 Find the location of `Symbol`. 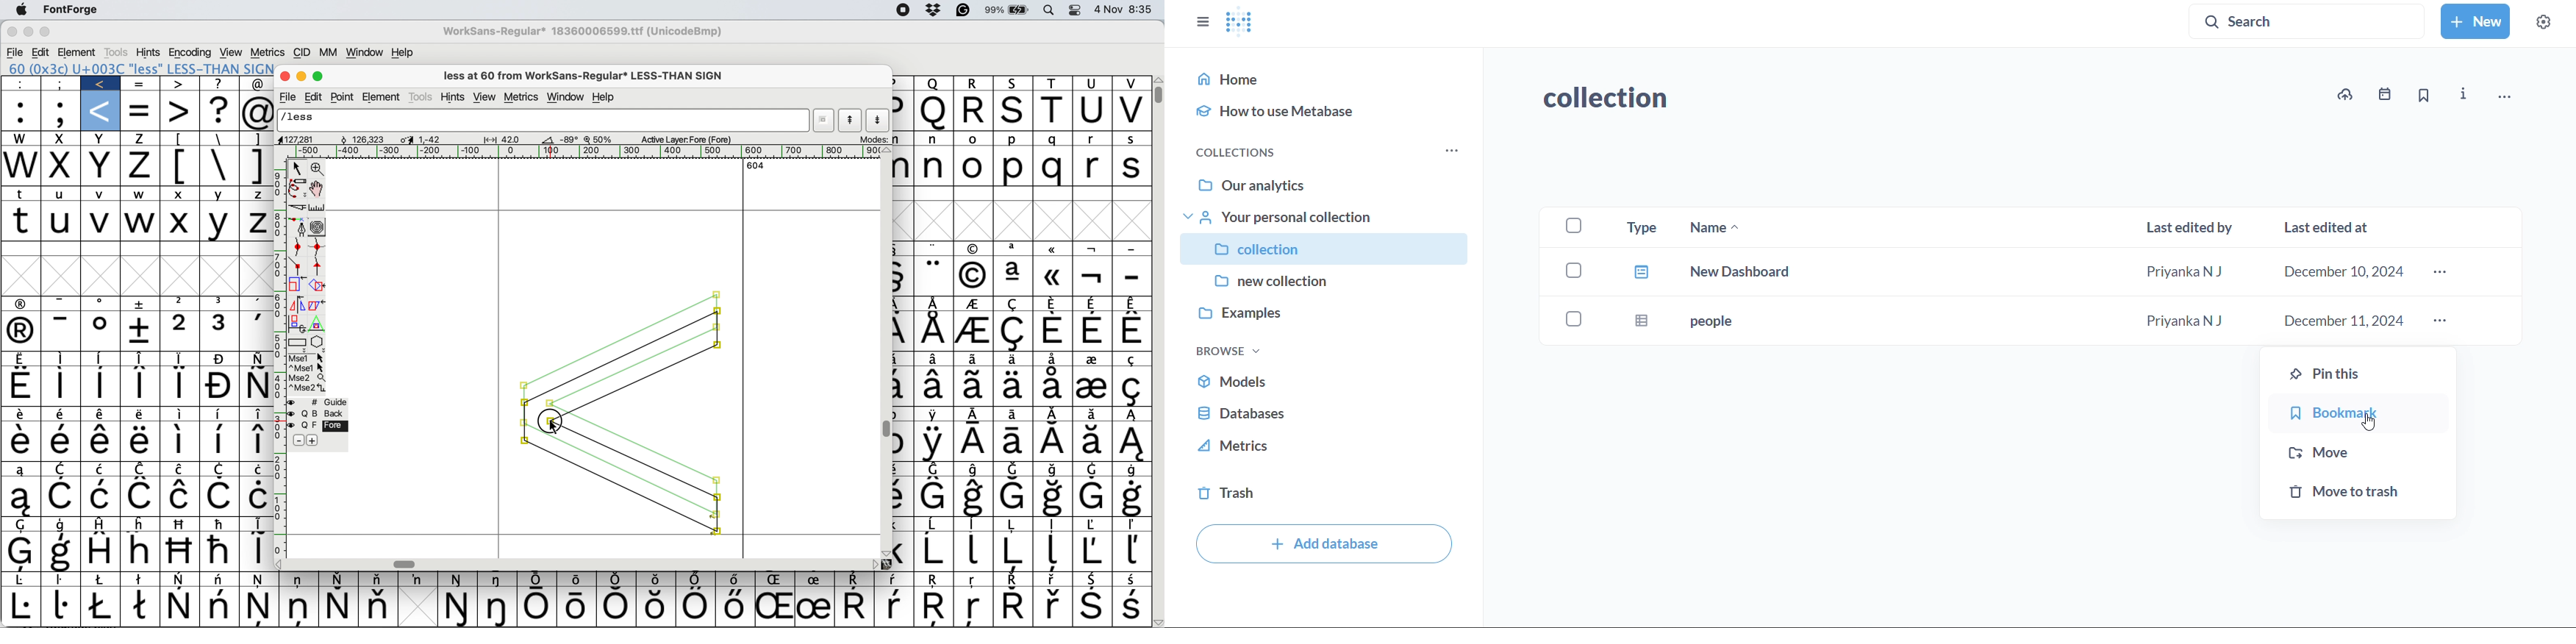

Symbol is located at coordinates (64, 524).